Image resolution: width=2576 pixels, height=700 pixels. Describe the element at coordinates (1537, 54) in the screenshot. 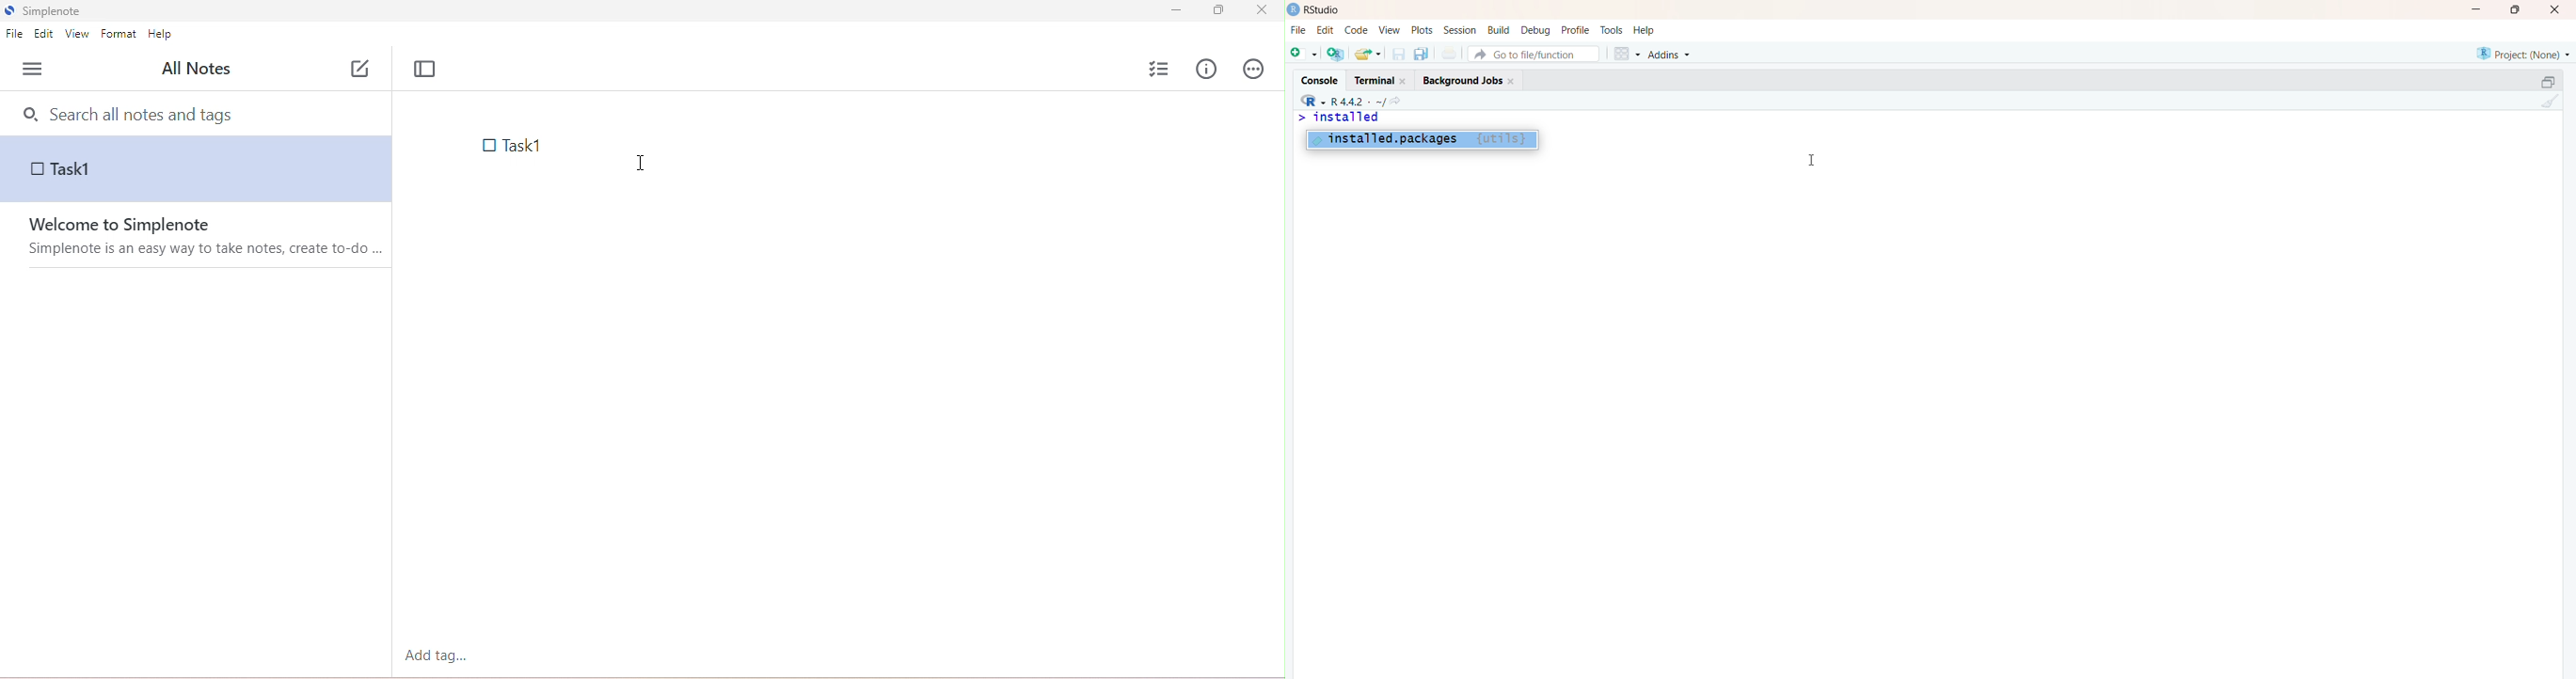

I see `Go to file/function` at that location.